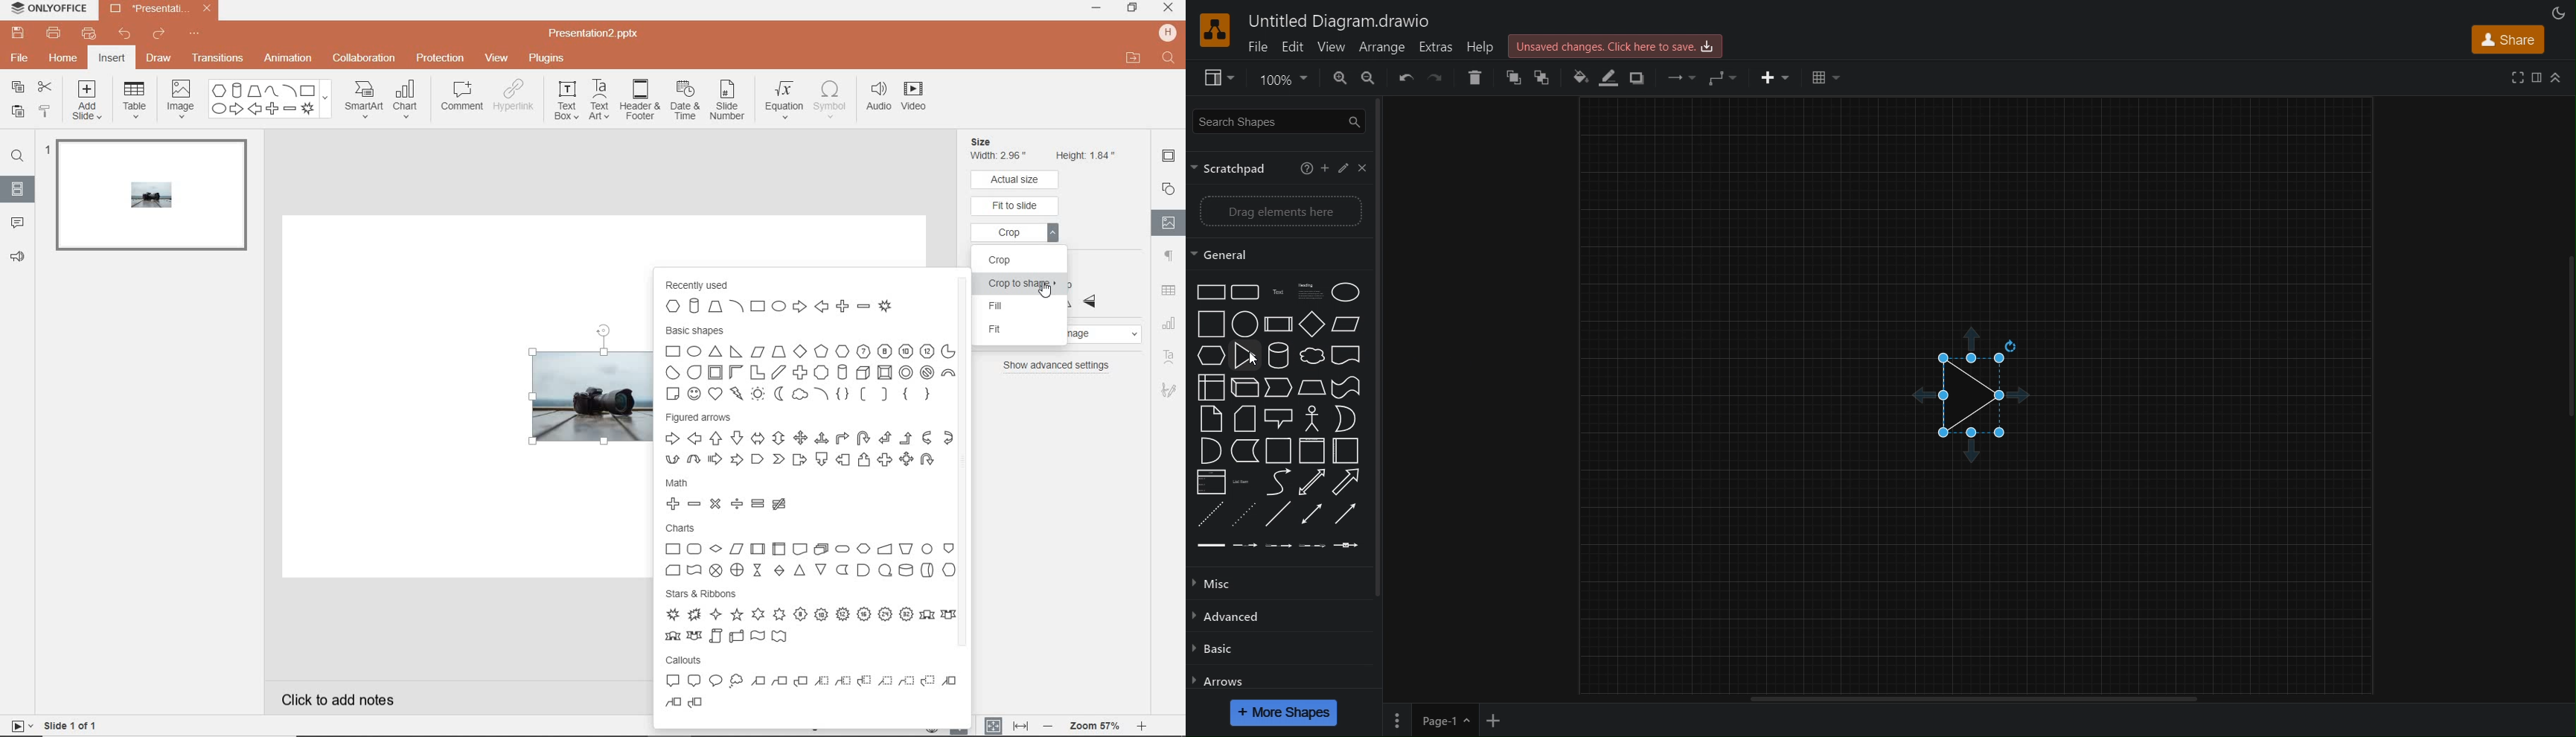 The width and height of the screenshot is (2576, 756). Describe the element at coordinates (641, 104) in the screenshot. I see `header & footer` at that location.